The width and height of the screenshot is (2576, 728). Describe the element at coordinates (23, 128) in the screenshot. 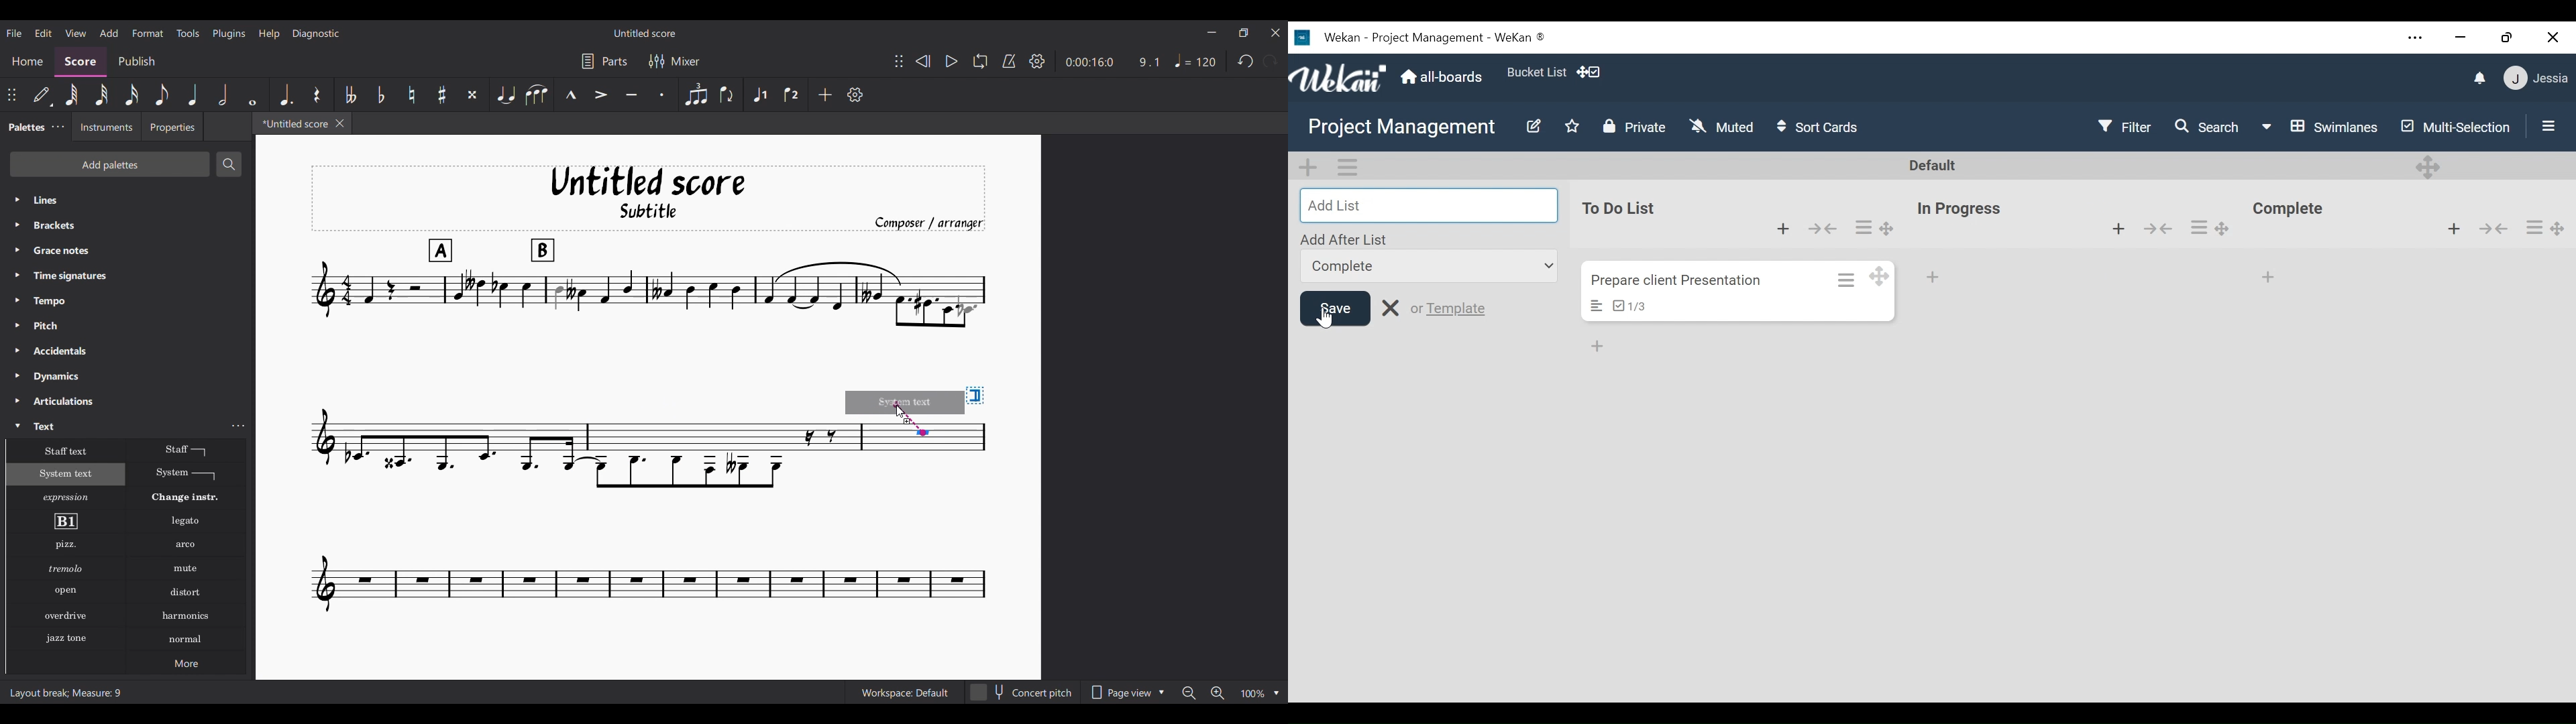

I see `Palettes` at that location.